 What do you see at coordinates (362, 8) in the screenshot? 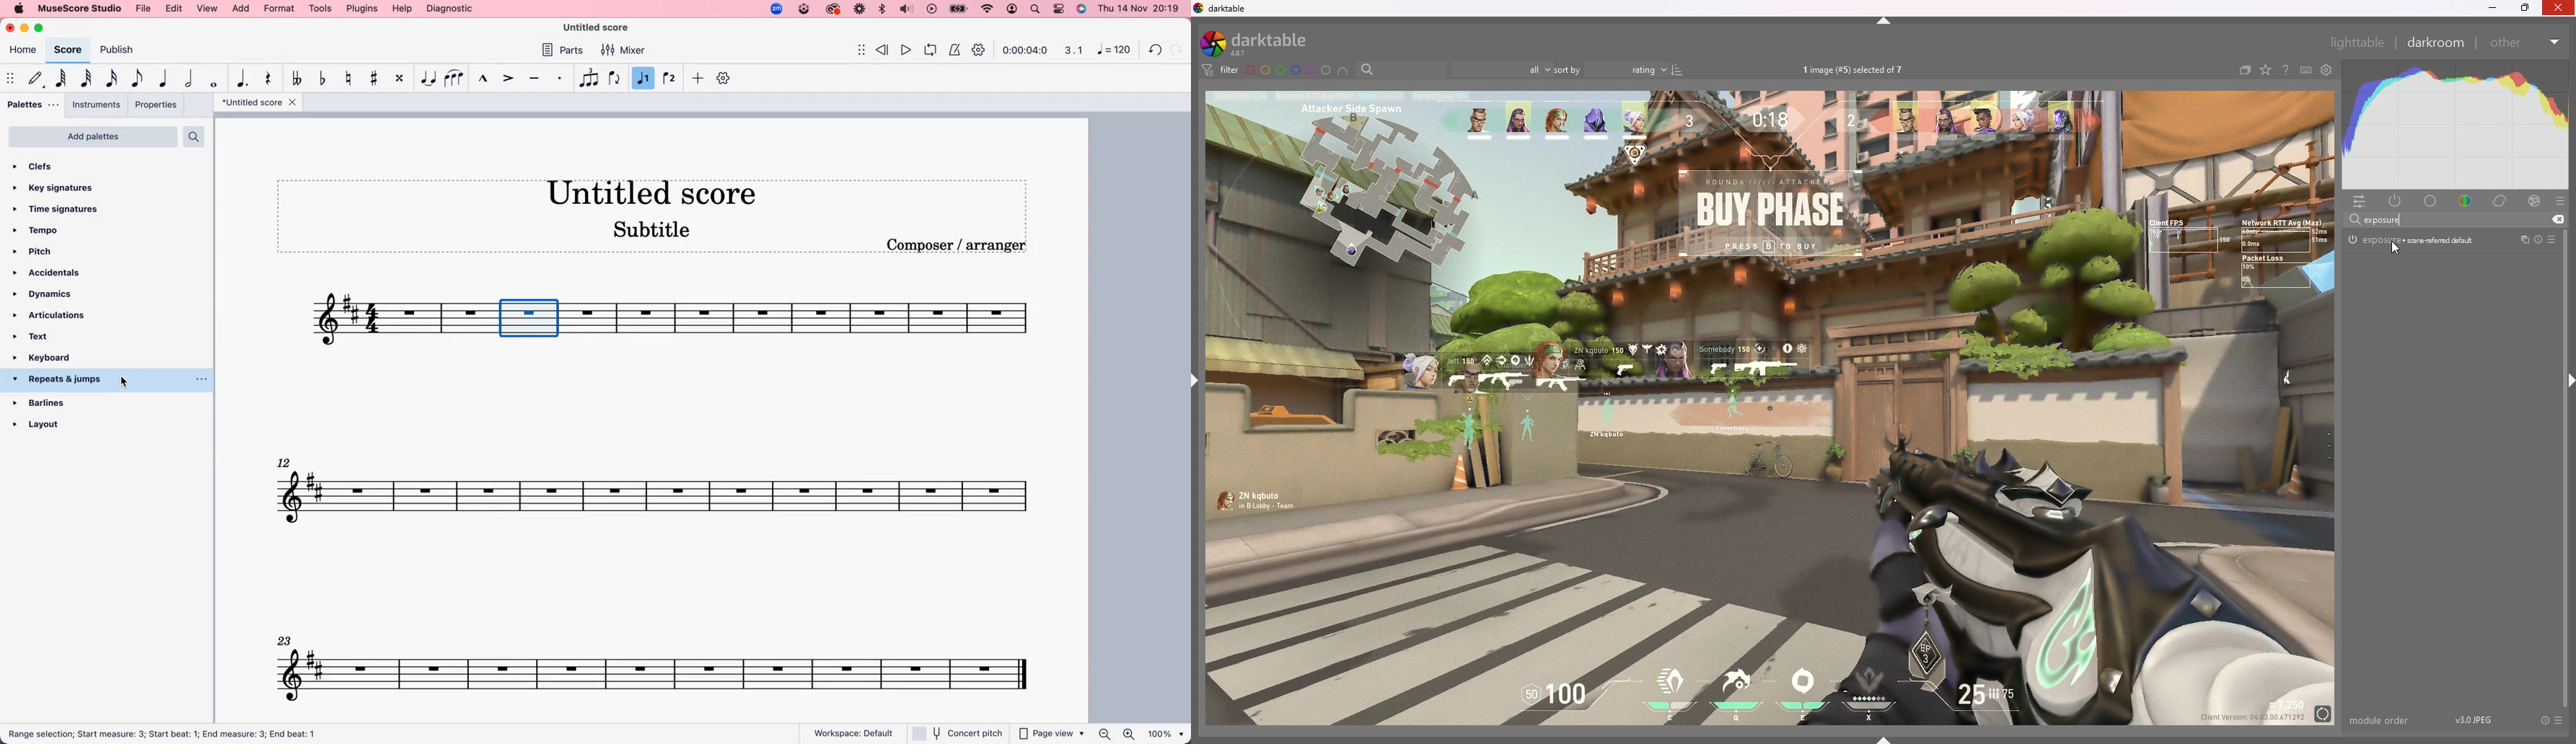
I see `plugins` at bounding box center [362, 8].